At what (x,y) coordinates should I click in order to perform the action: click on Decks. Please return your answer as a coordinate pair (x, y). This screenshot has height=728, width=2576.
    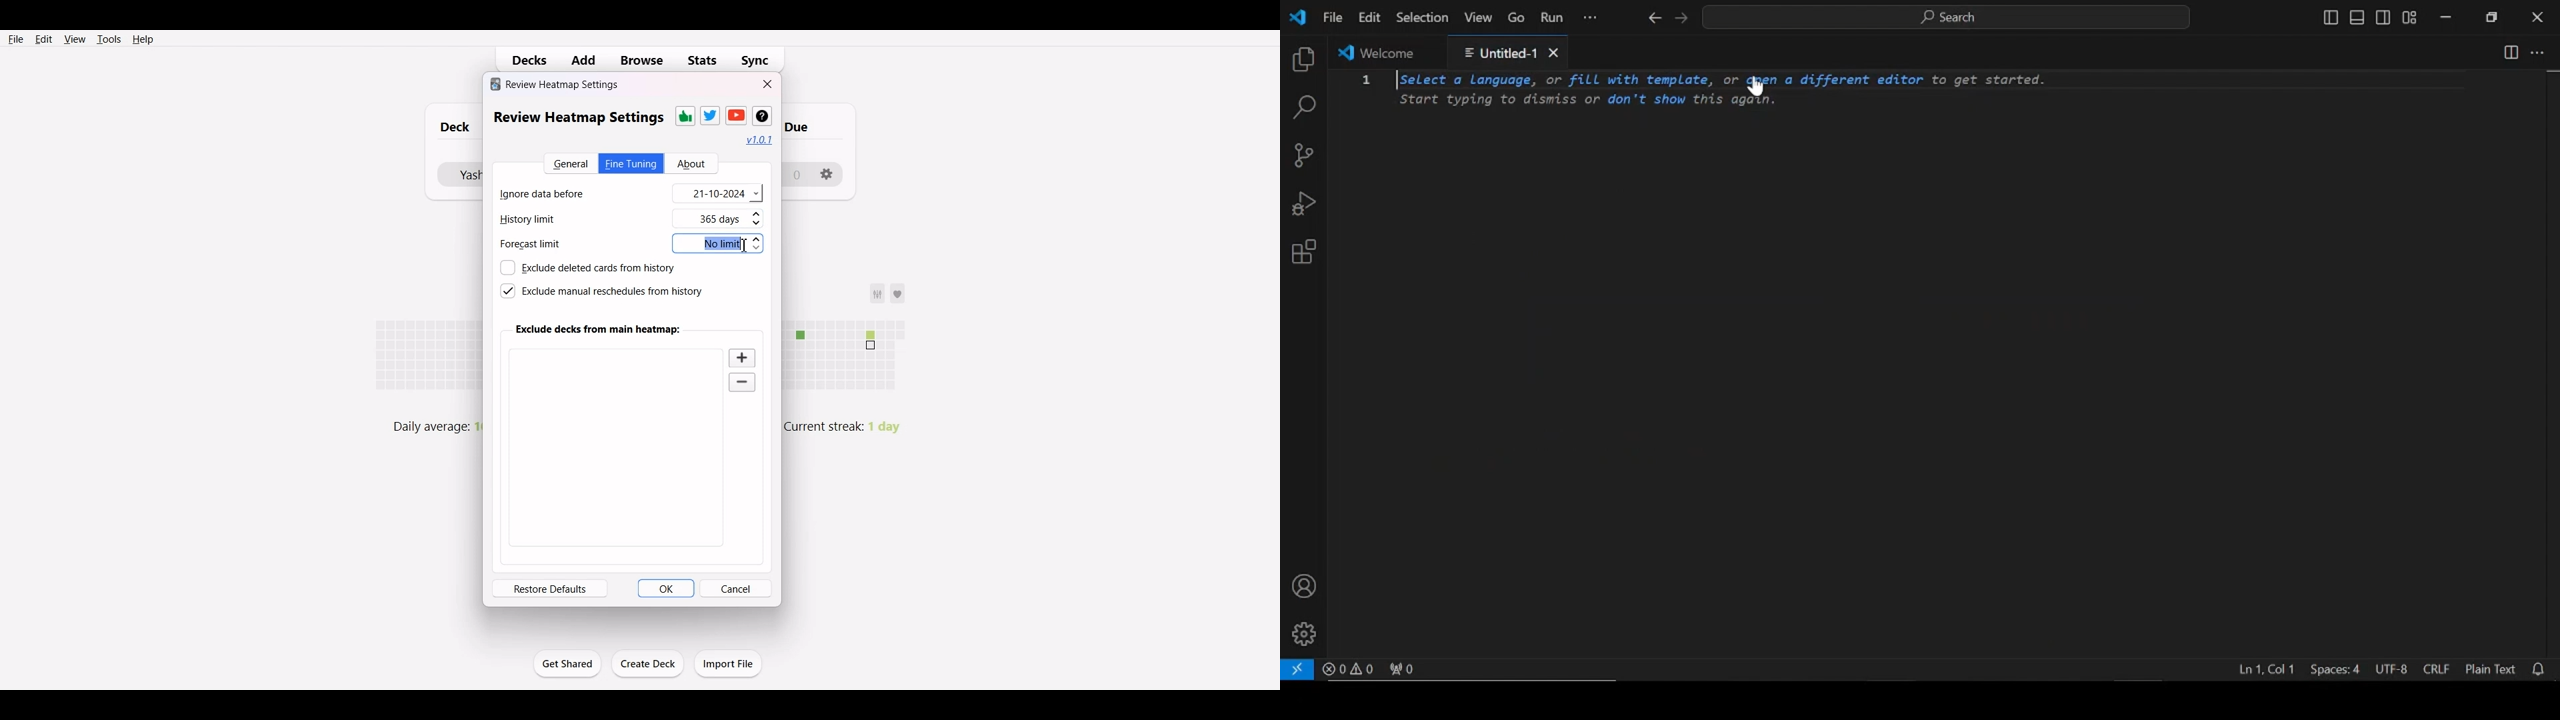
    Looking at the image, I should click on (525, 60).